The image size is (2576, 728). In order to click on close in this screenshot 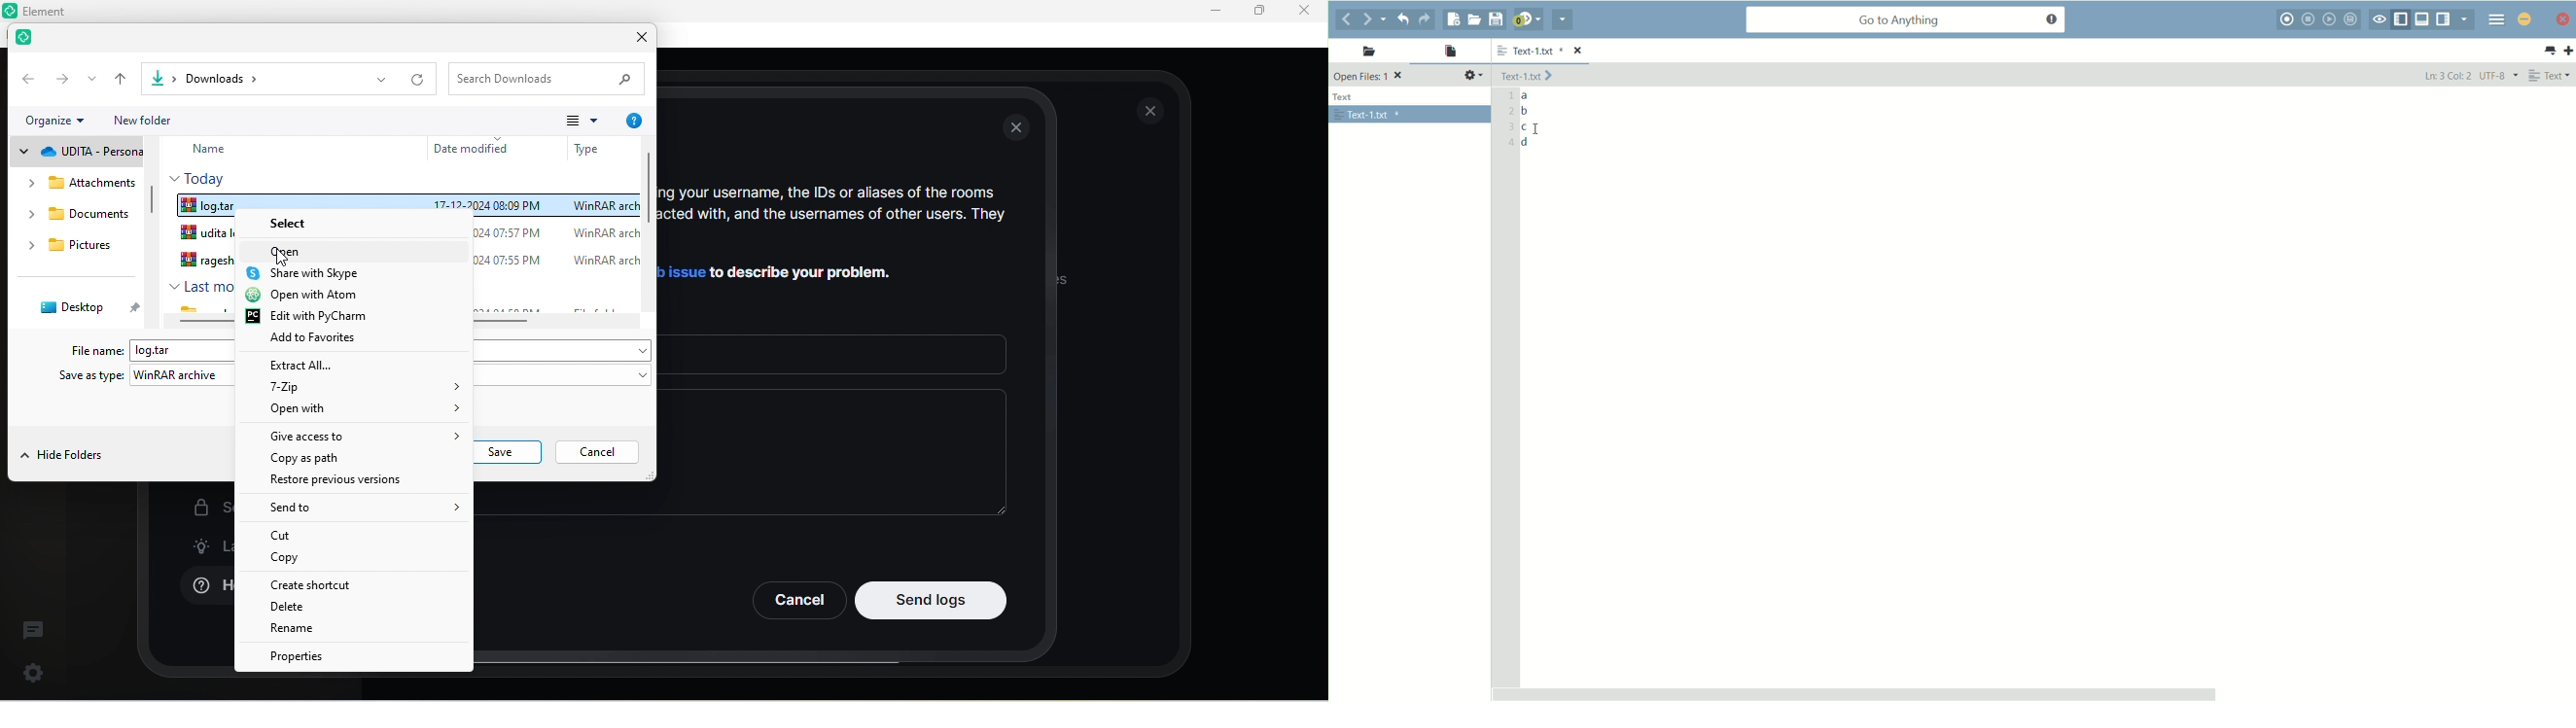, I will do `click(1019, 129)`.